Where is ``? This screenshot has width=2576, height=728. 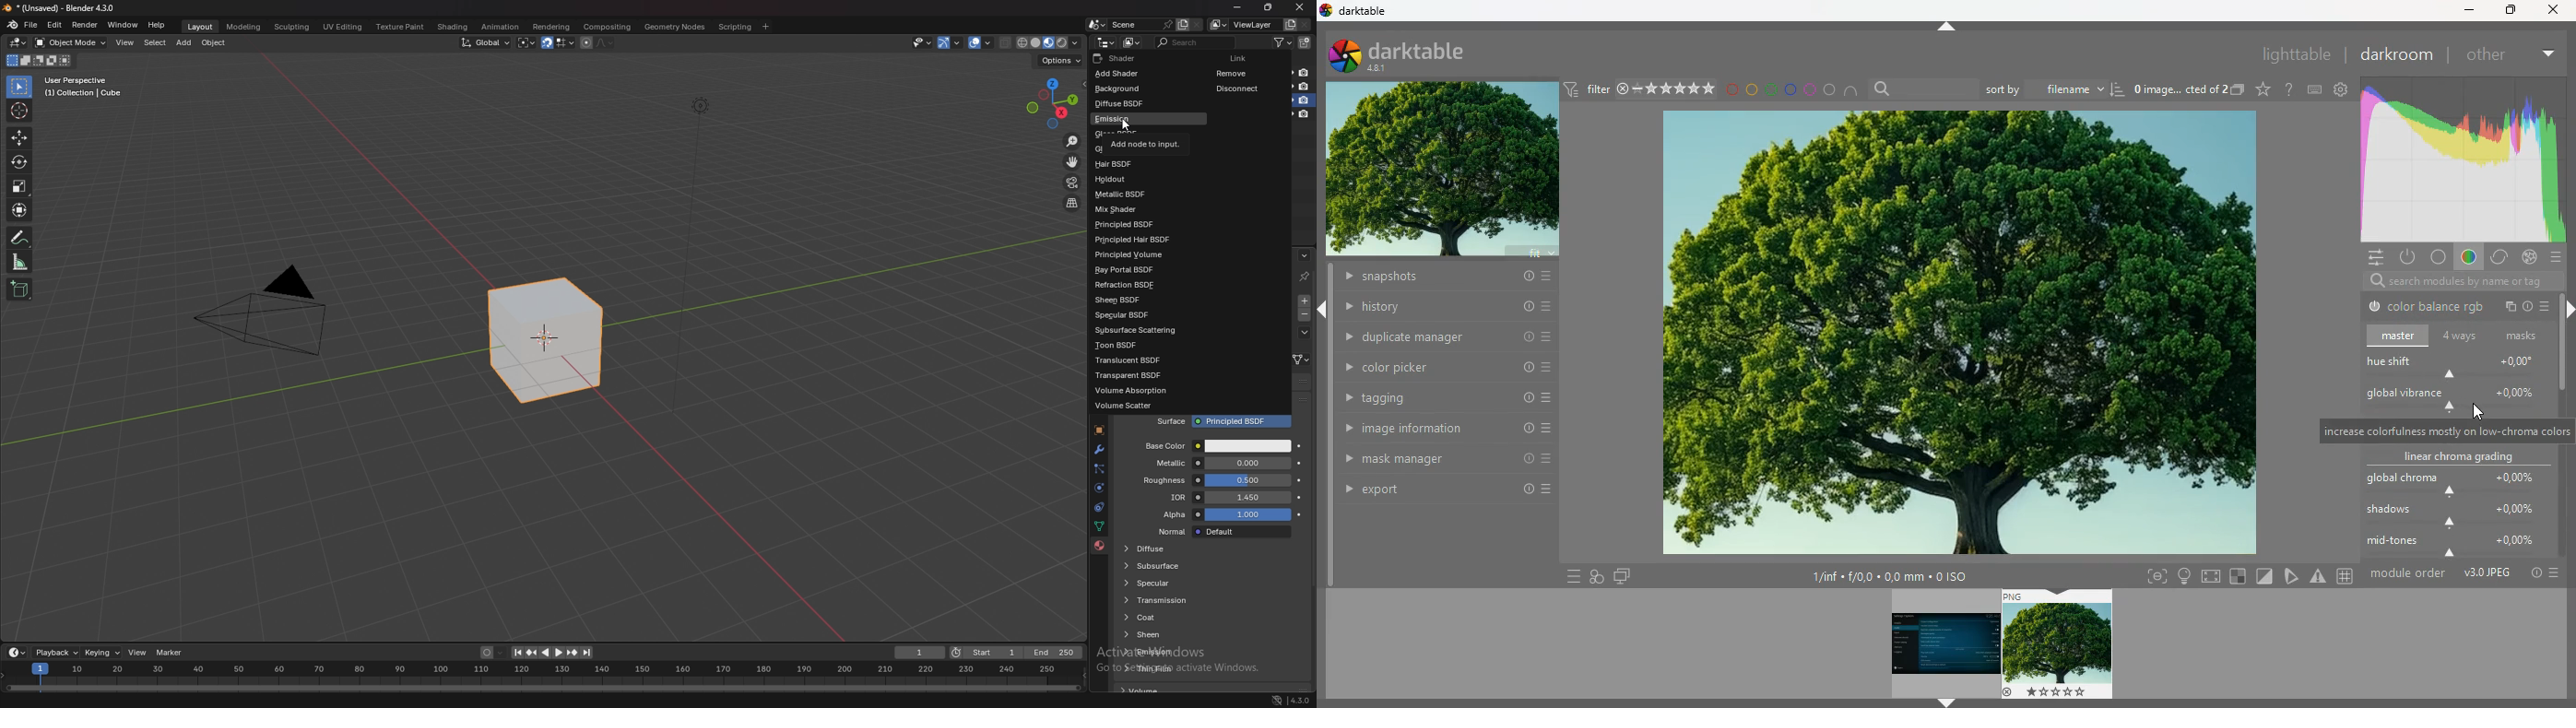  is located at coordinates (698, 264).